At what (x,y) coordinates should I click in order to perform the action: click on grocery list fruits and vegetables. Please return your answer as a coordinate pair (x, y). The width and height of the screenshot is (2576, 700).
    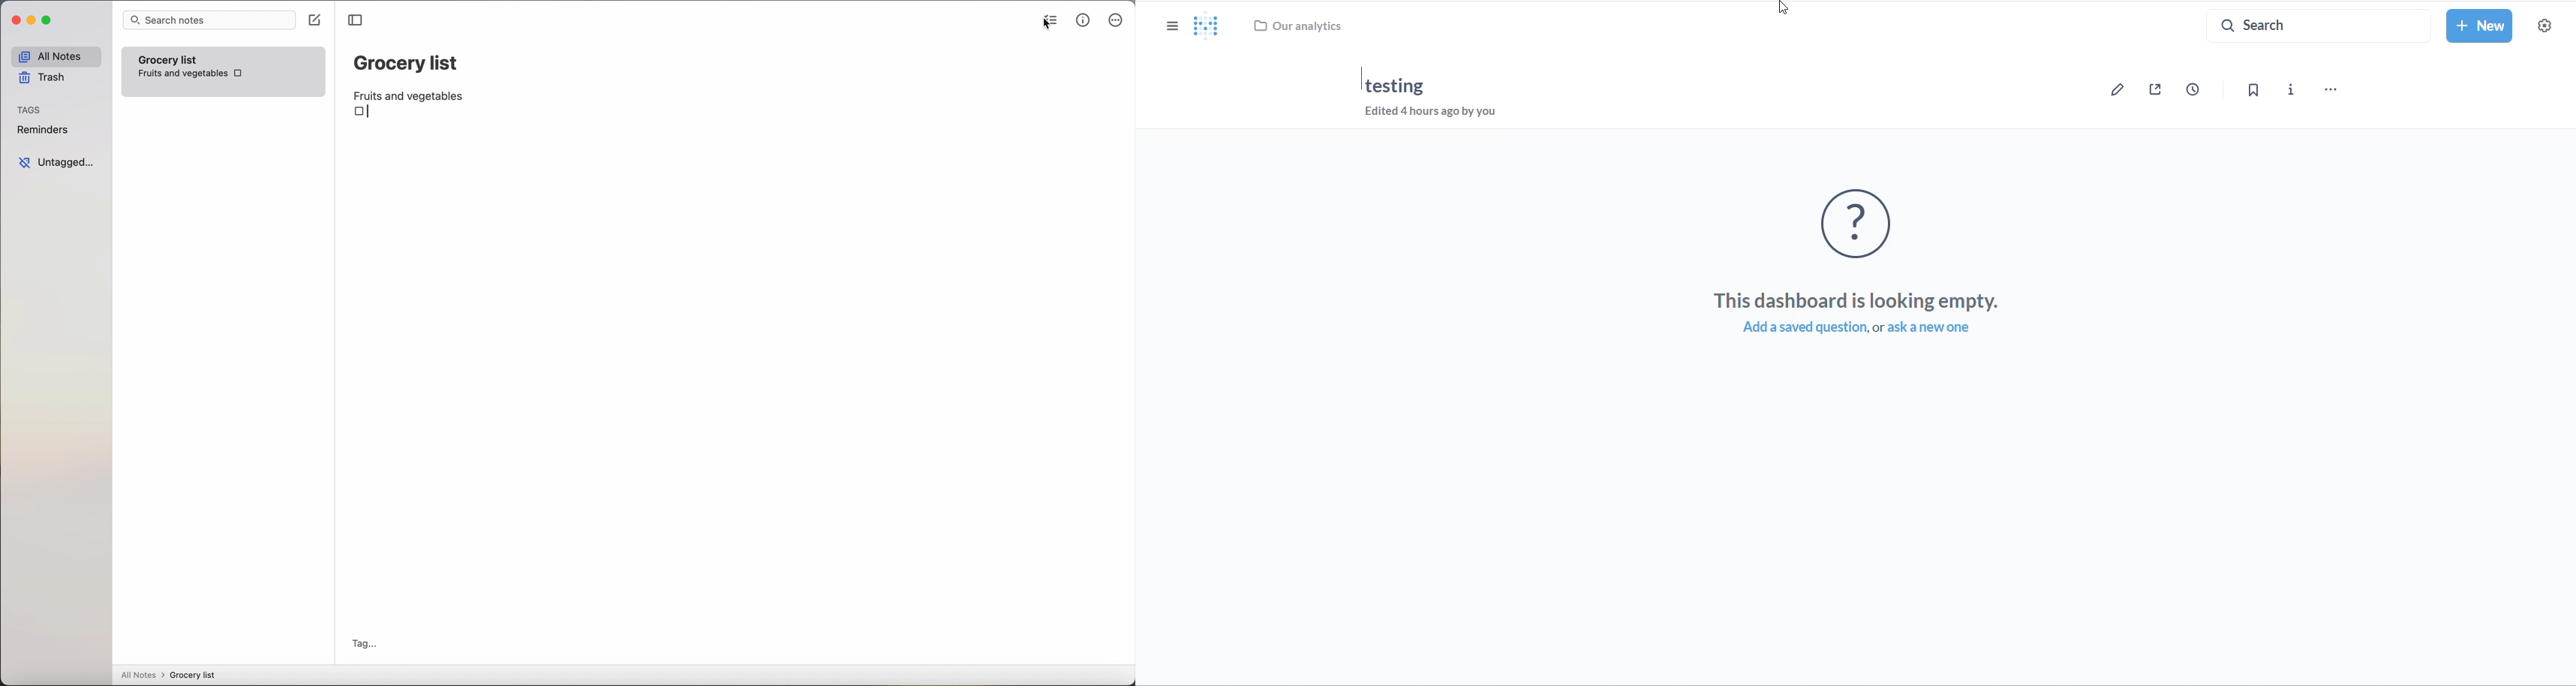
    Looking at the image, I should click on (181, 66).